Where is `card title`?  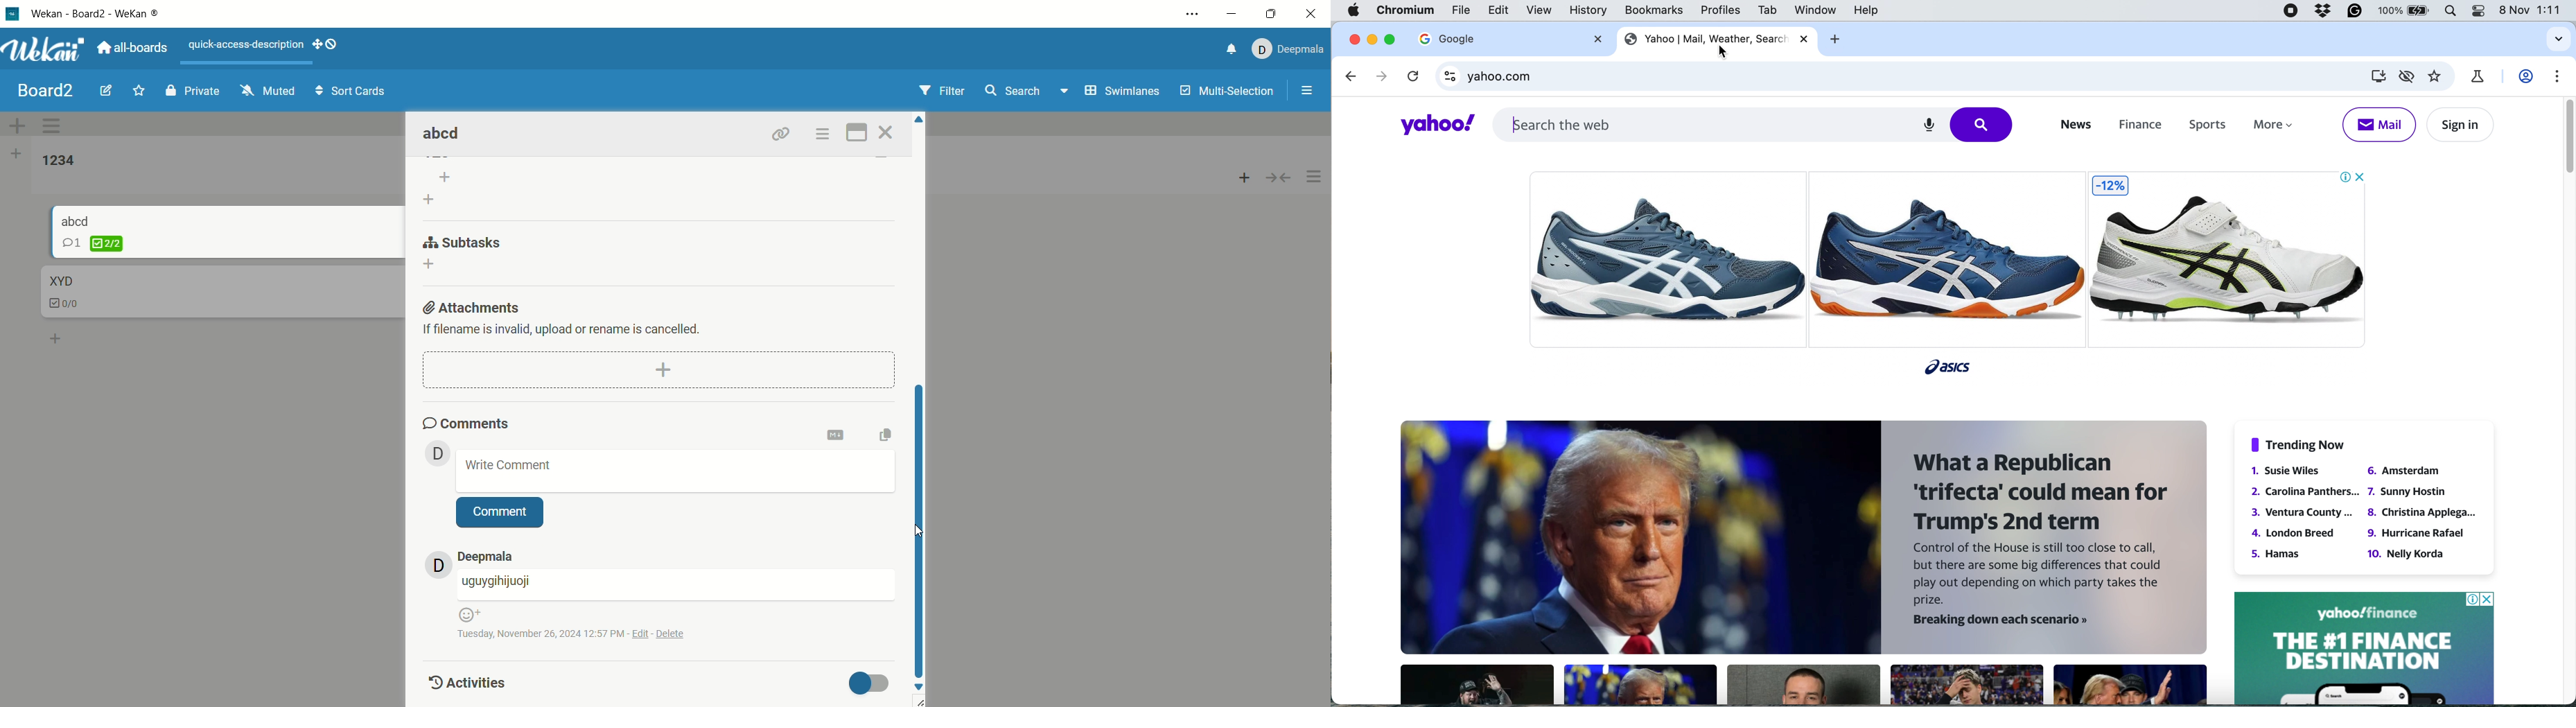 card title is located at coordinates (444, 134).